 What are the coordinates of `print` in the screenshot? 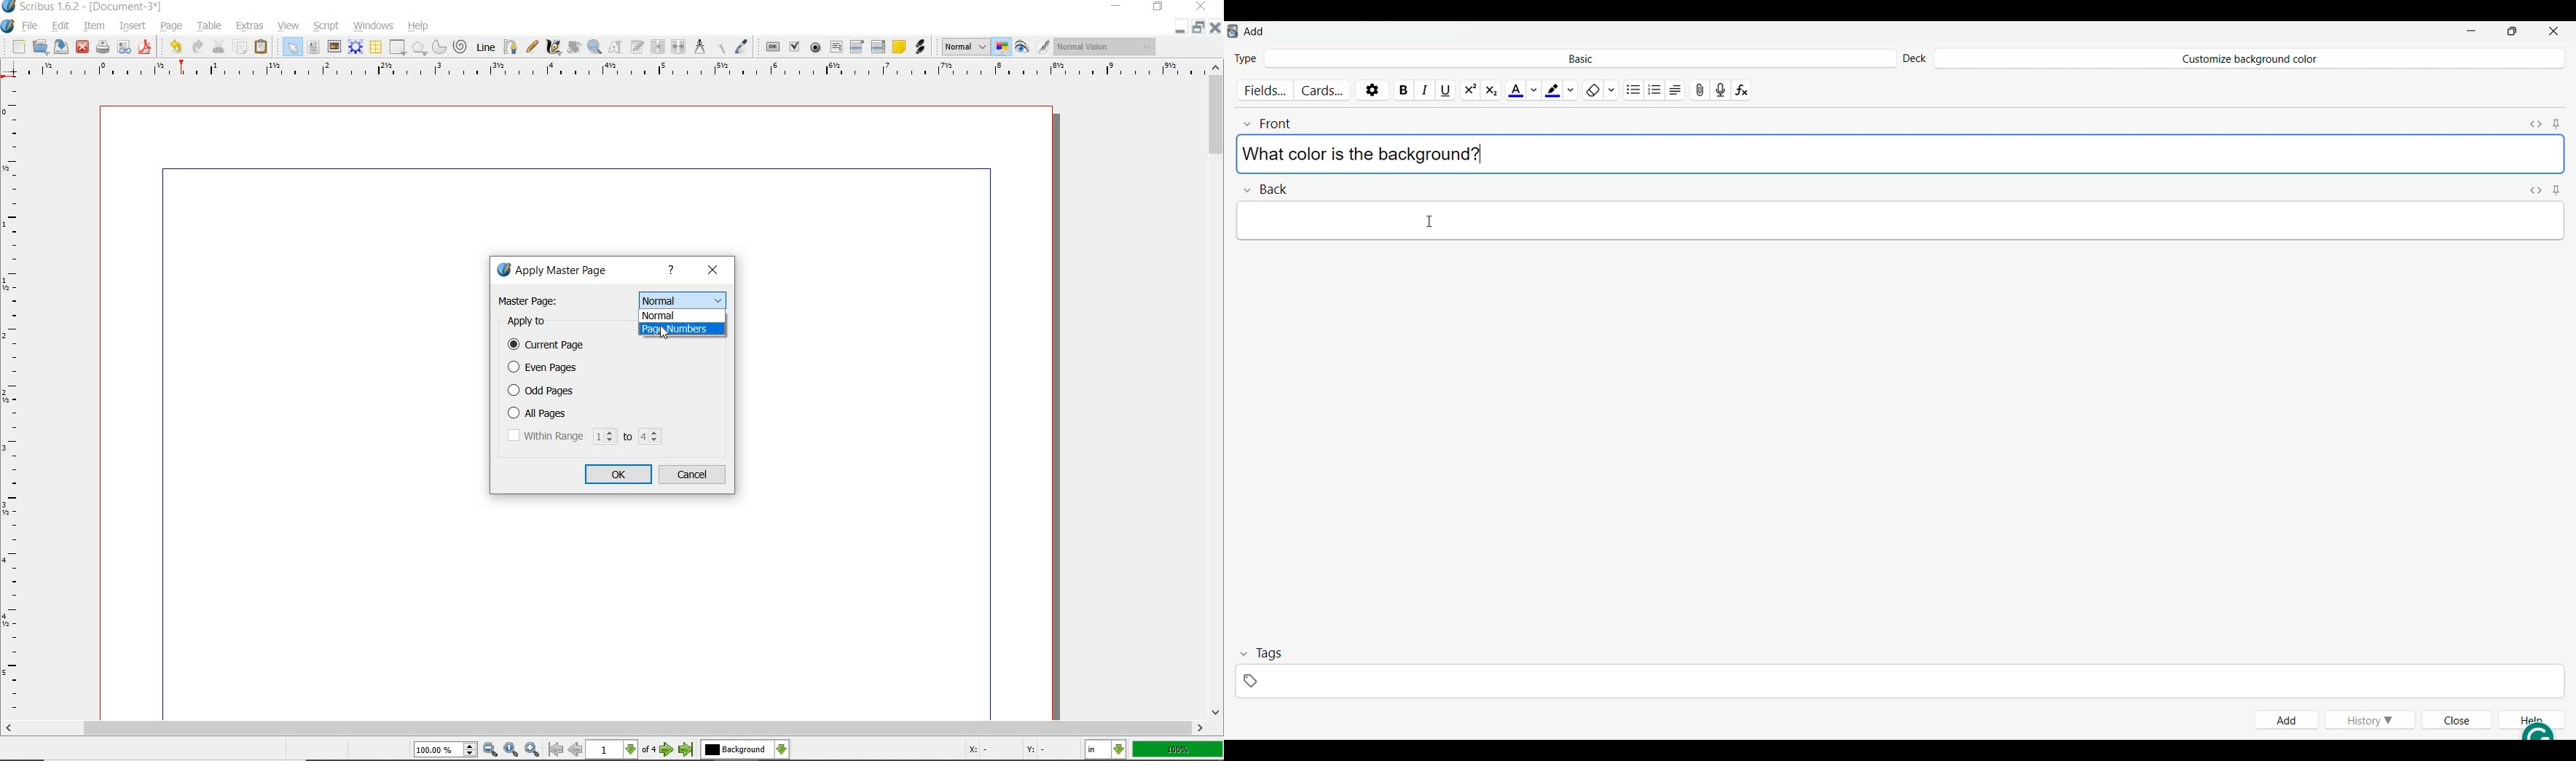 It's located at (103, 46).